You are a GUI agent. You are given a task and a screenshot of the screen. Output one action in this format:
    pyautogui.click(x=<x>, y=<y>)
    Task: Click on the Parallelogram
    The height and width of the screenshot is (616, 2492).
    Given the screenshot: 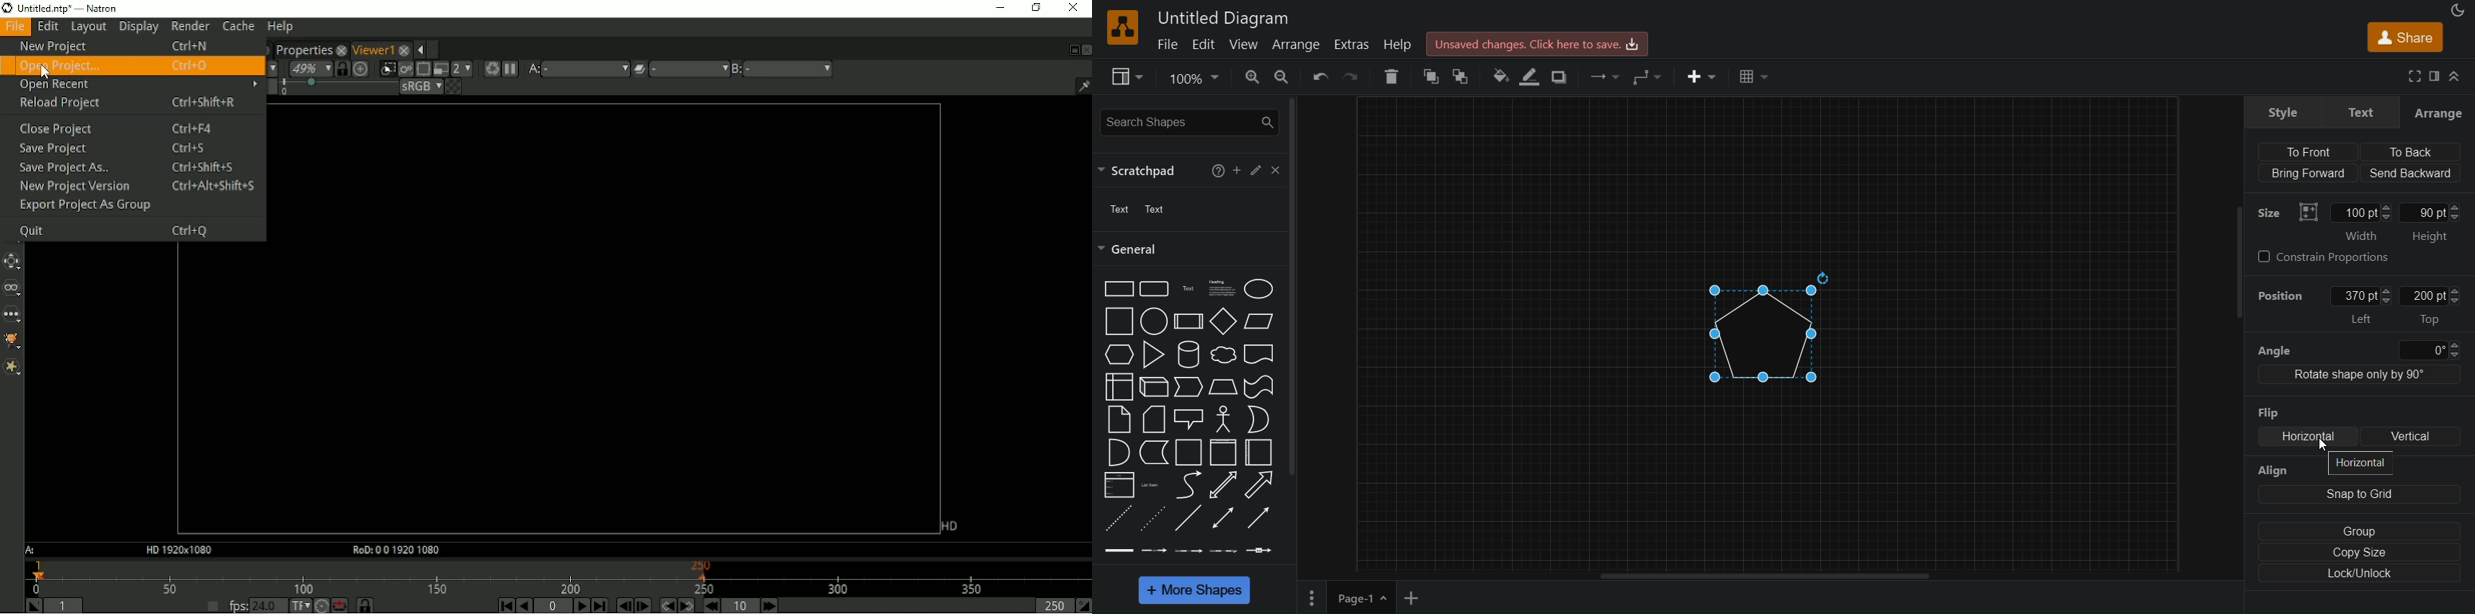 What is the action you would take?
    pyautogui.click(x=1258, y=321)
    